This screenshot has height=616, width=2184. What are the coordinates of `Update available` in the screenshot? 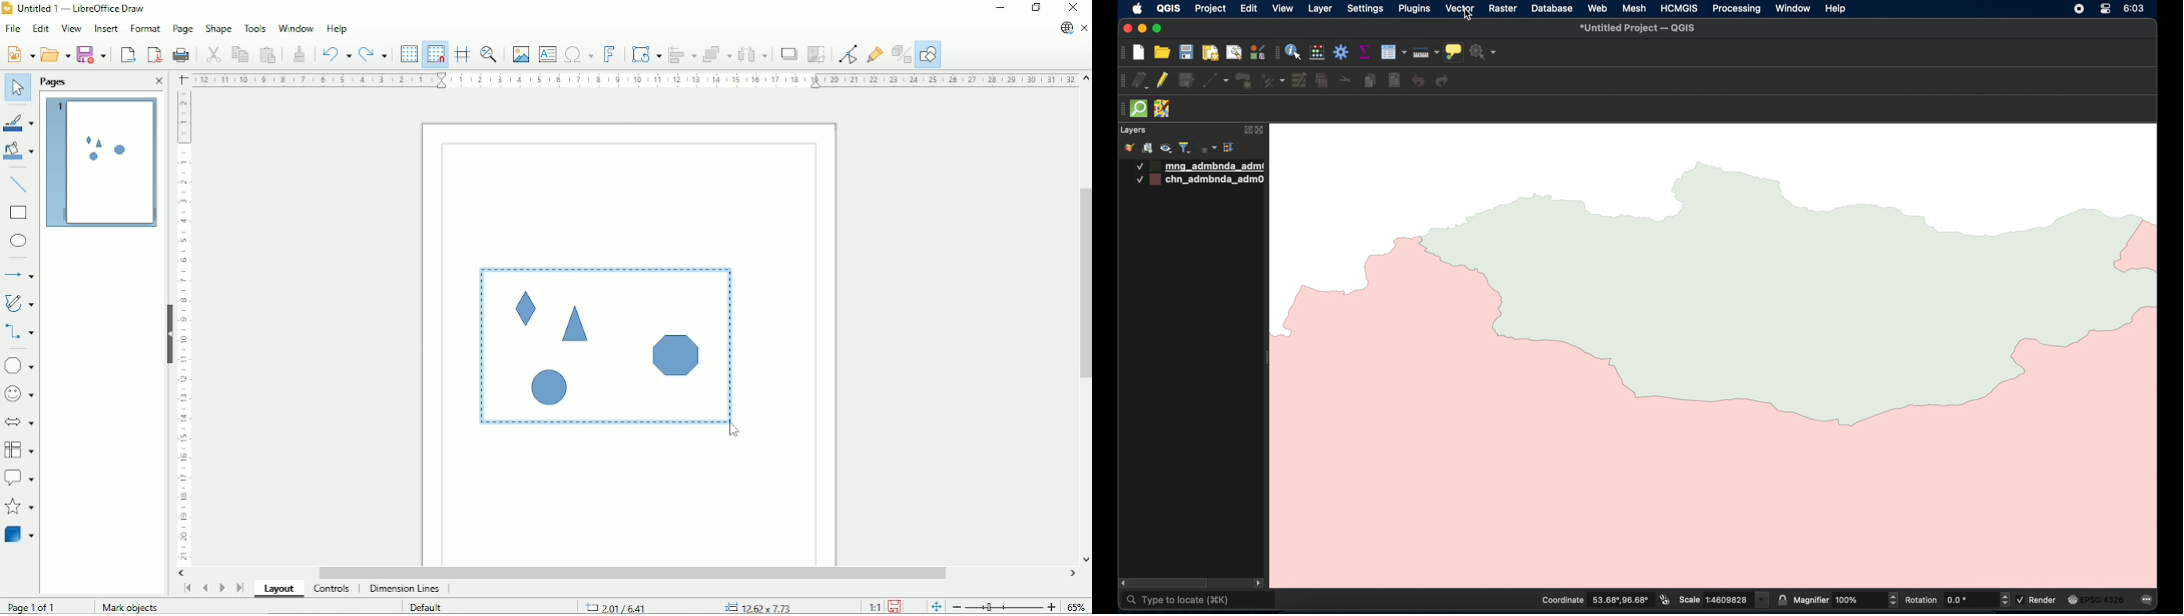 It's located at (1066, 28).